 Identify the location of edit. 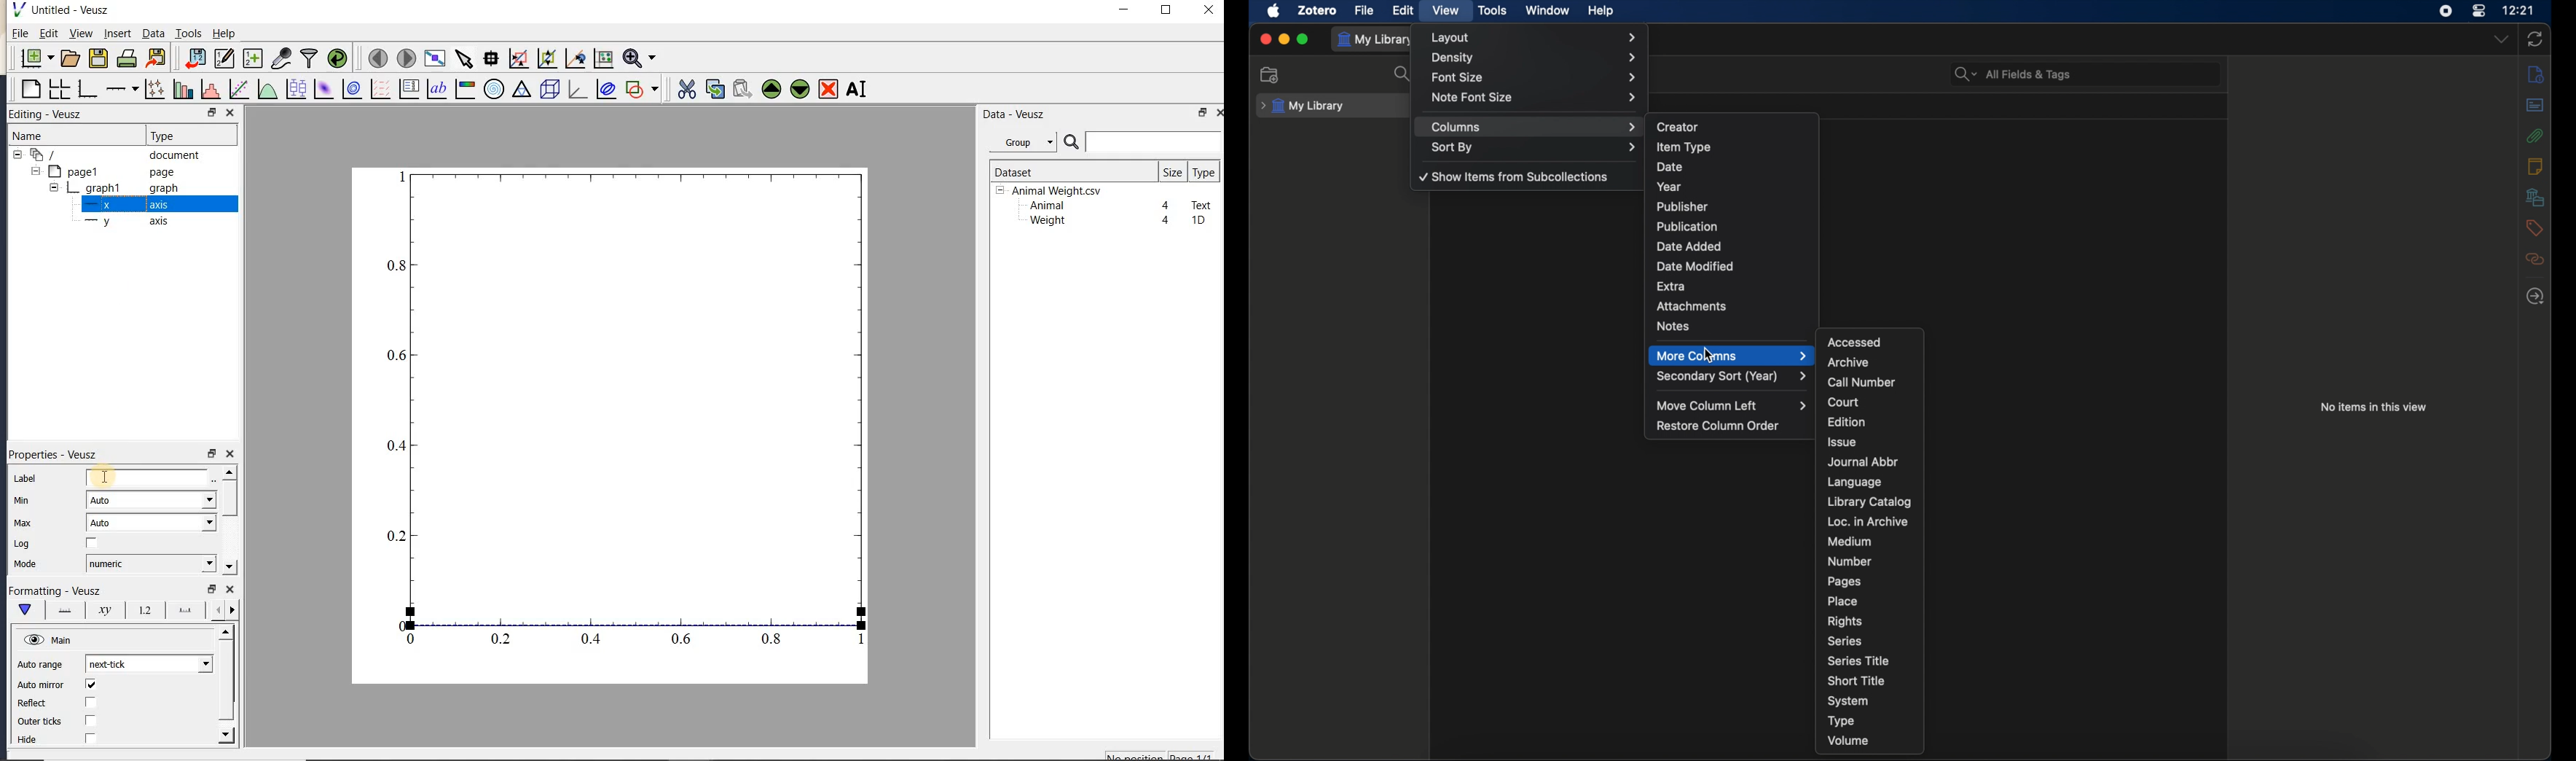
(1403, 11).